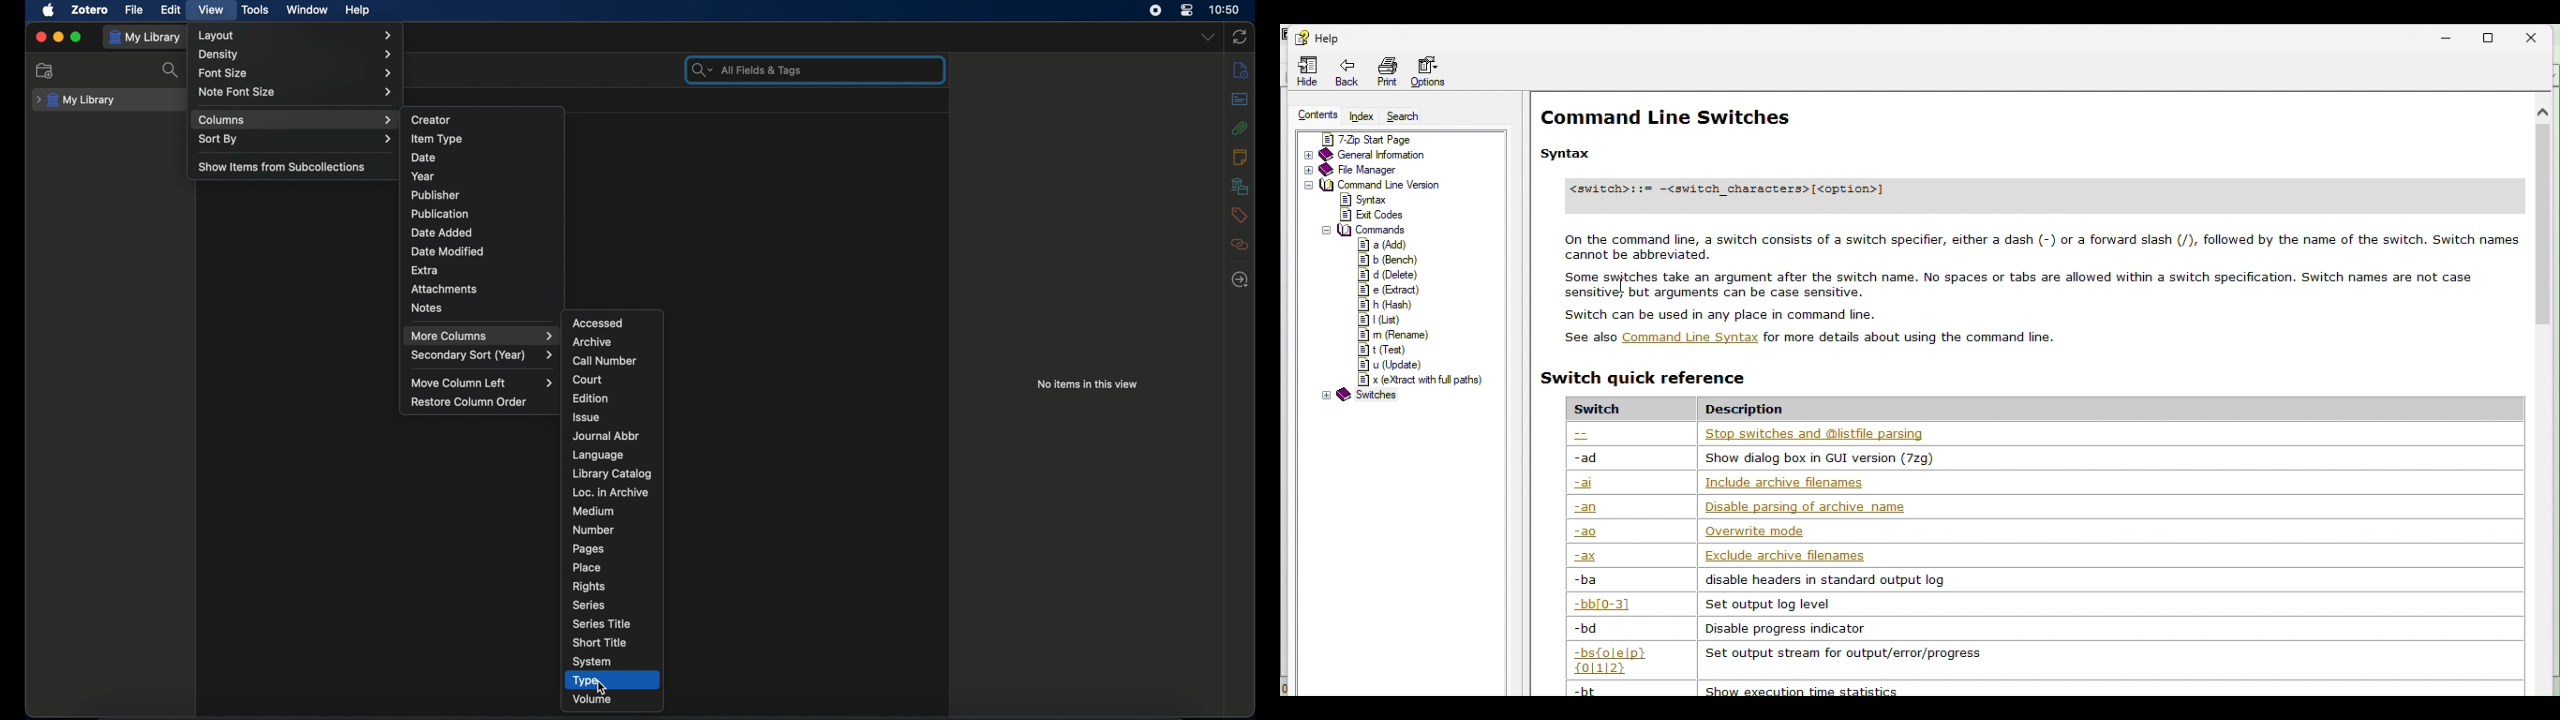  What do you see at coordinates (40, 36) in the screenshot?
I see `close` at bounding box center [40, 36].